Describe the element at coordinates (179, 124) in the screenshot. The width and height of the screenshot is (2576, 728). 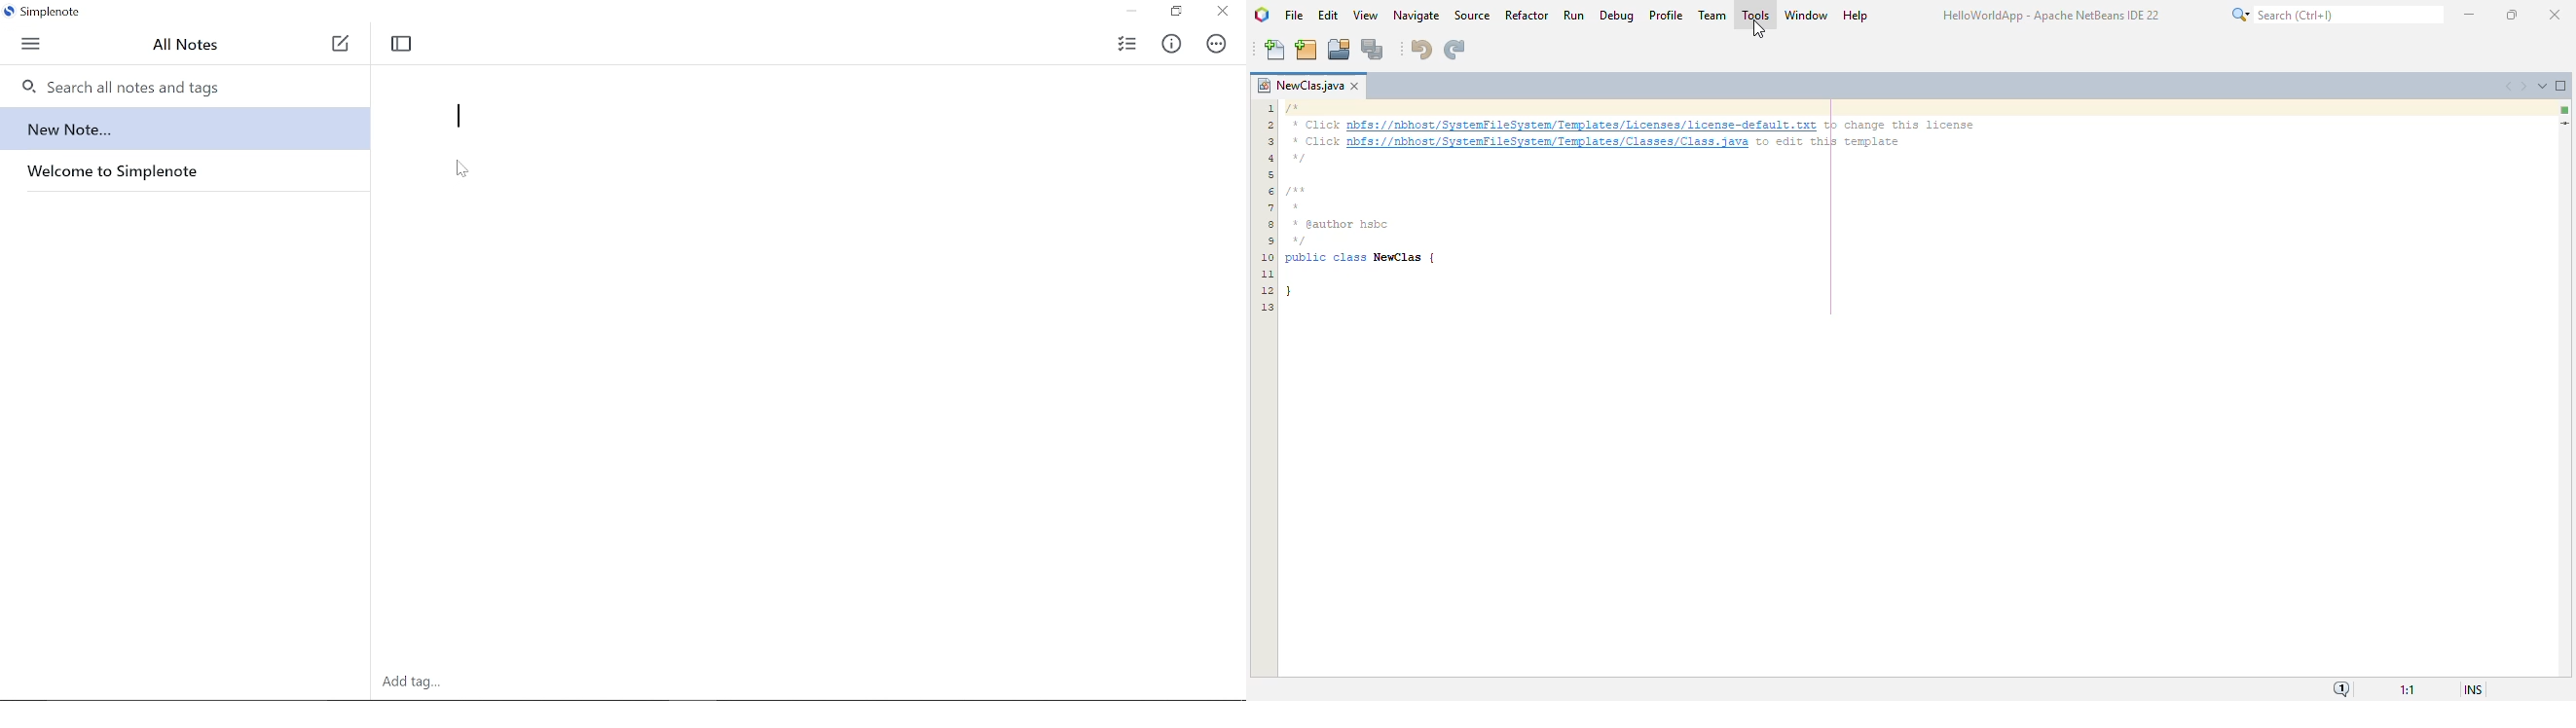
I see `Currently opened note` at that location.